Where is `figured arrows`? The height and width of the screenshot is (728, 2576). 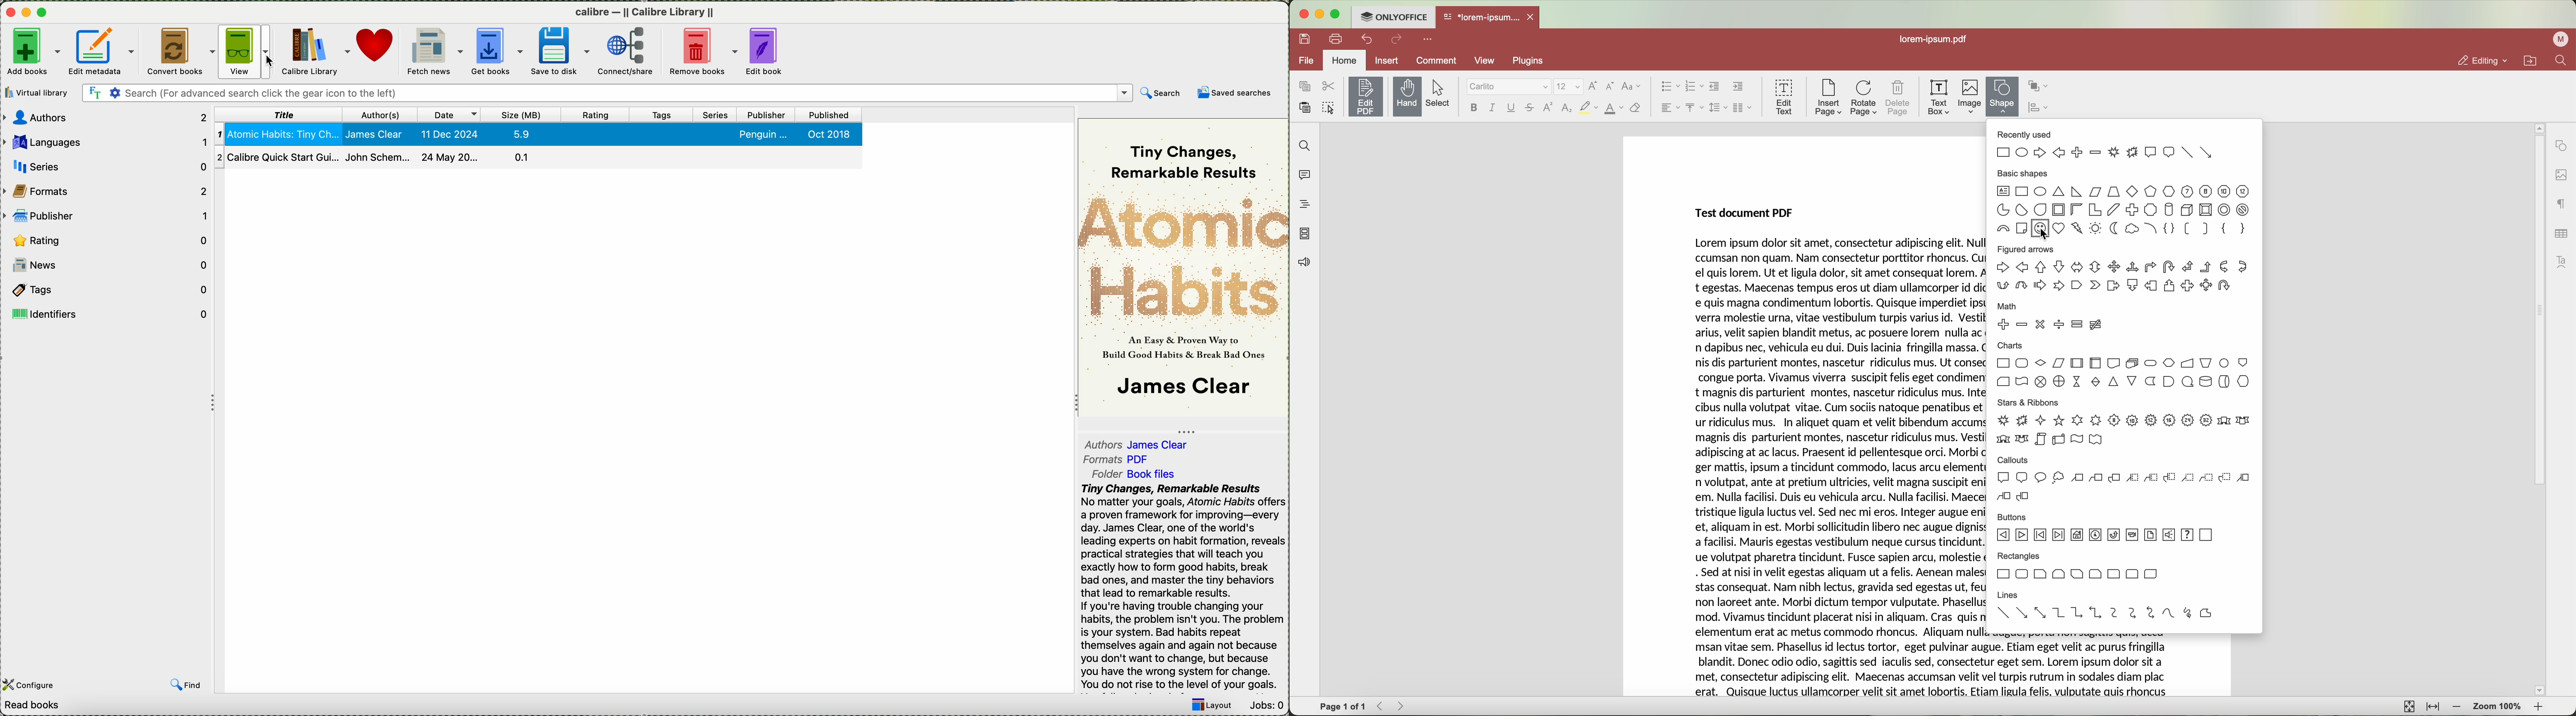
figured arrows is located at coordinates (2120, 272).